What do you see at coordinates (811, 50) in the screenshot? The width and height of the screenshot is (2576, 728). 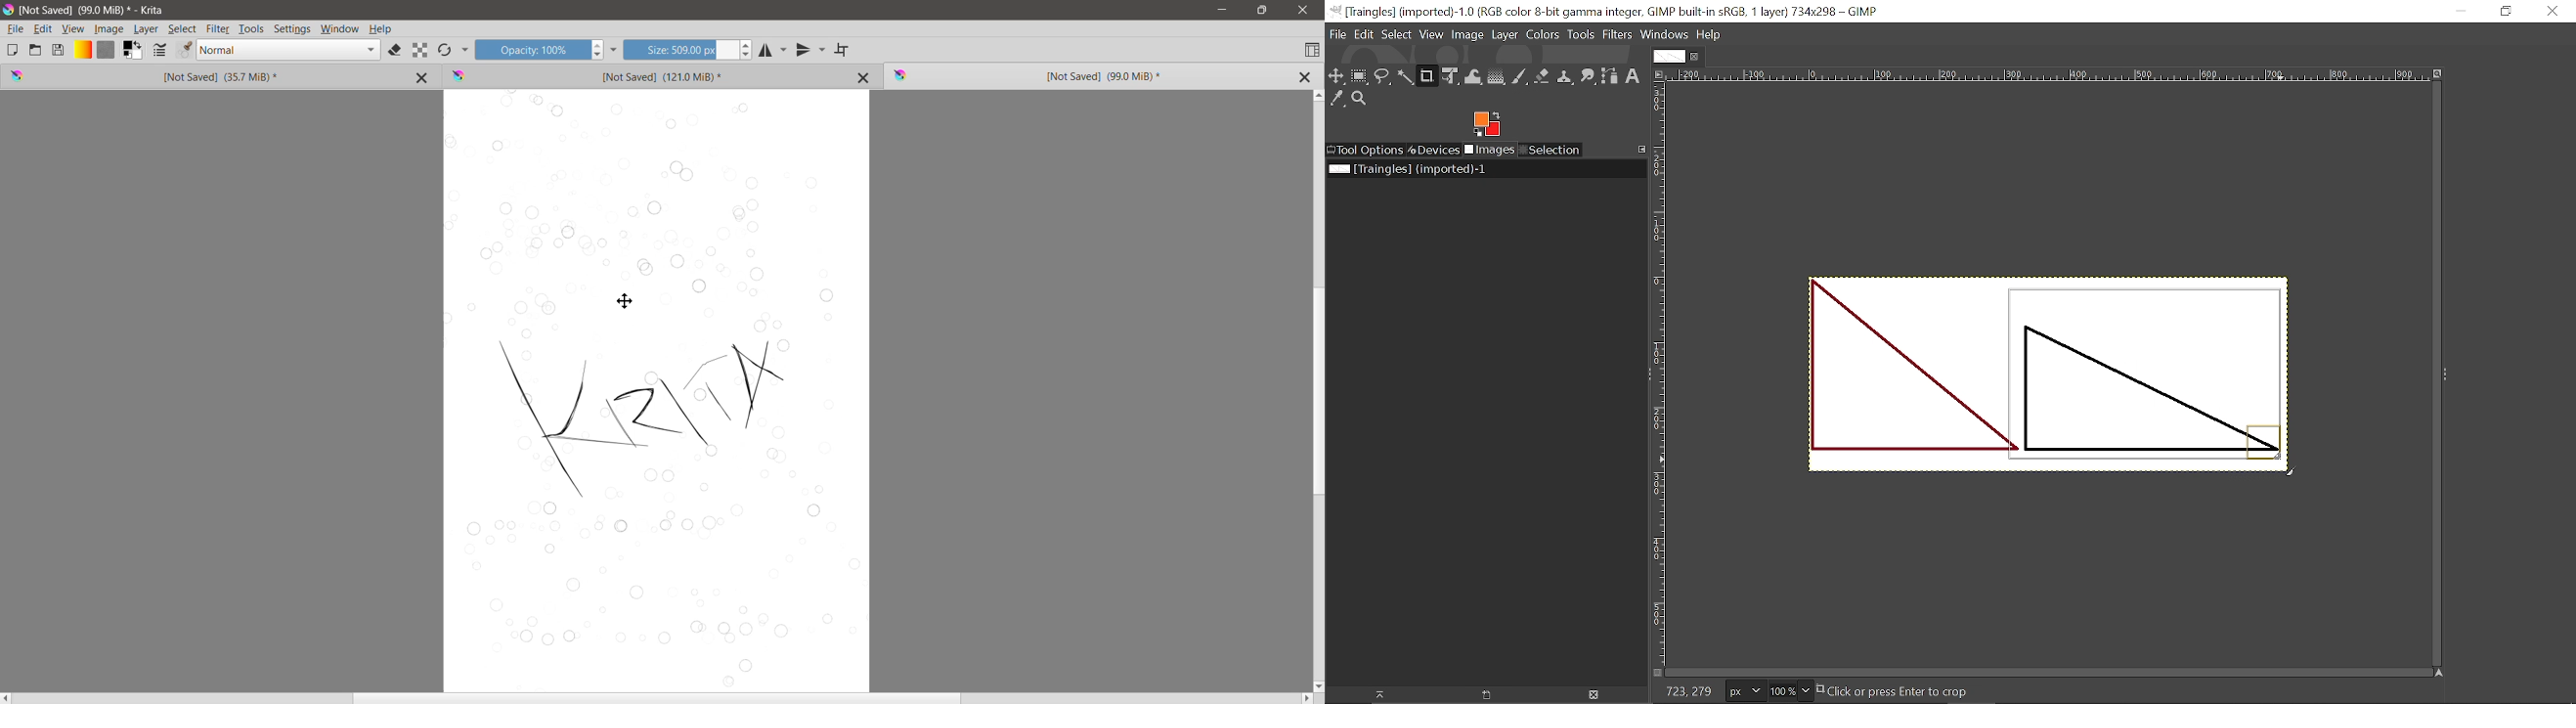 I see `Vertical Mirror Tool` at bounding box center [811, 50].